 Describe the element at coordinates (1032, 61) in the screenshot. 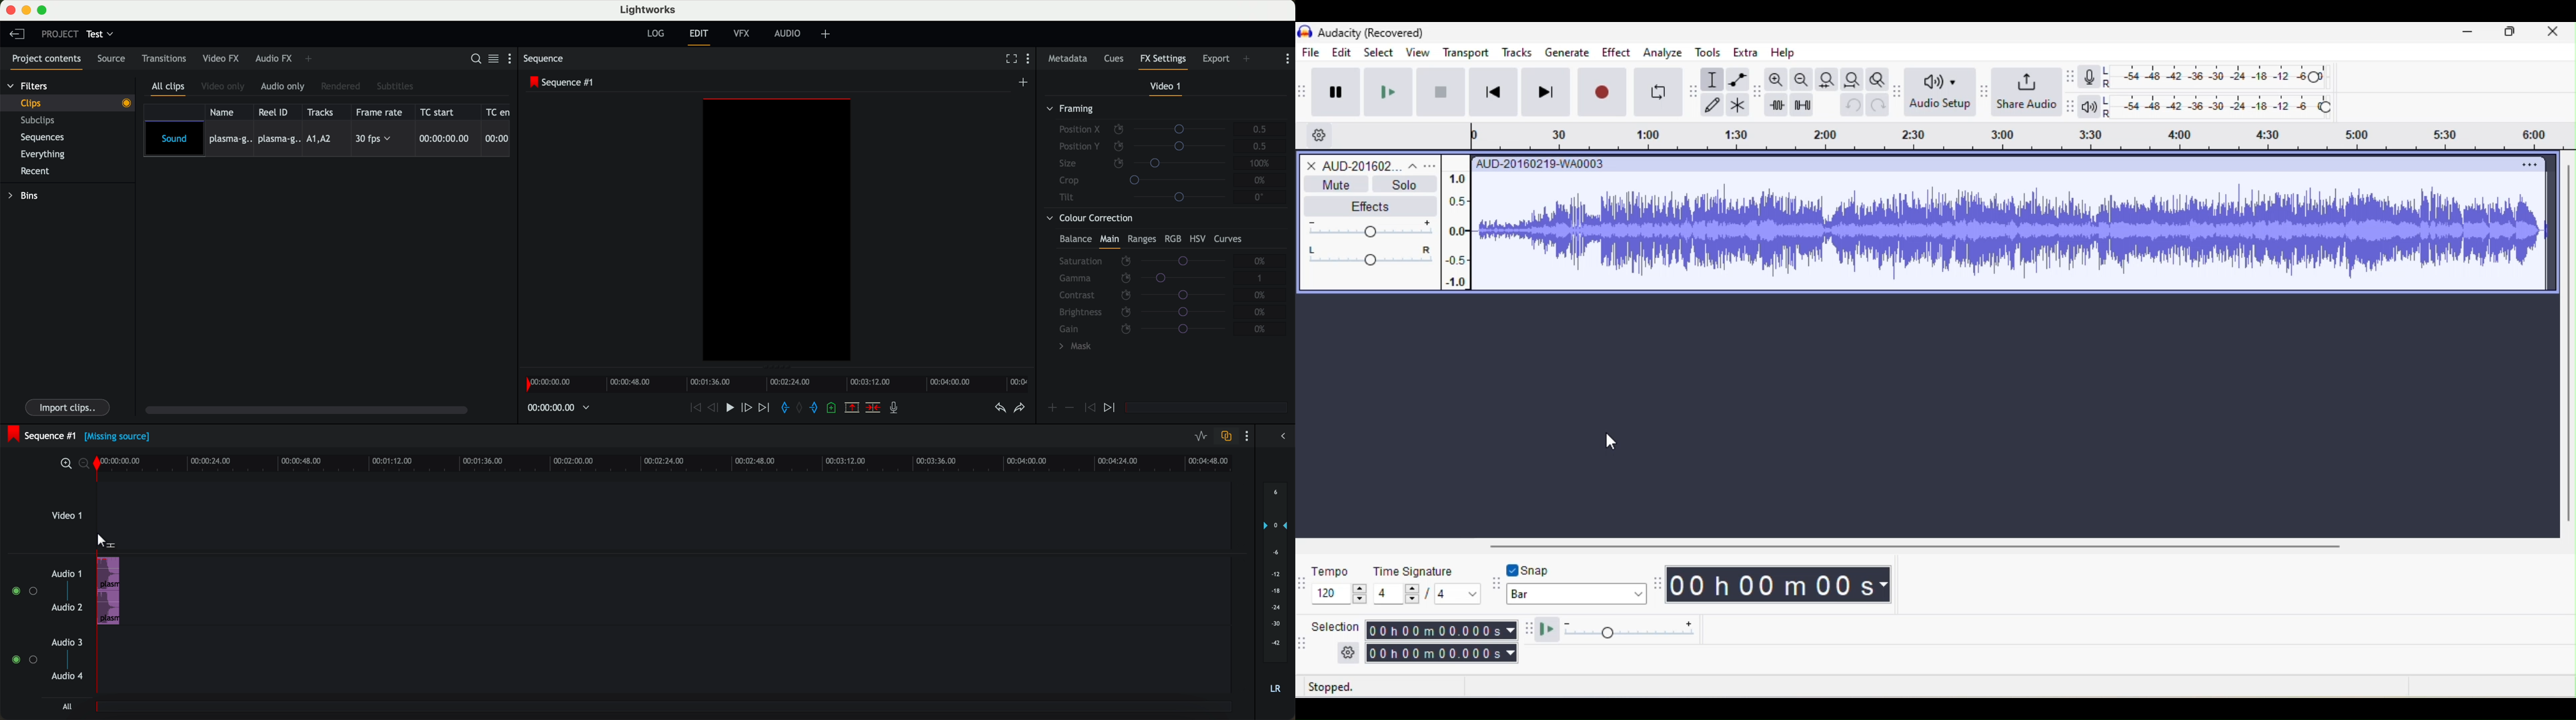

I see `show settings menu` at that location.